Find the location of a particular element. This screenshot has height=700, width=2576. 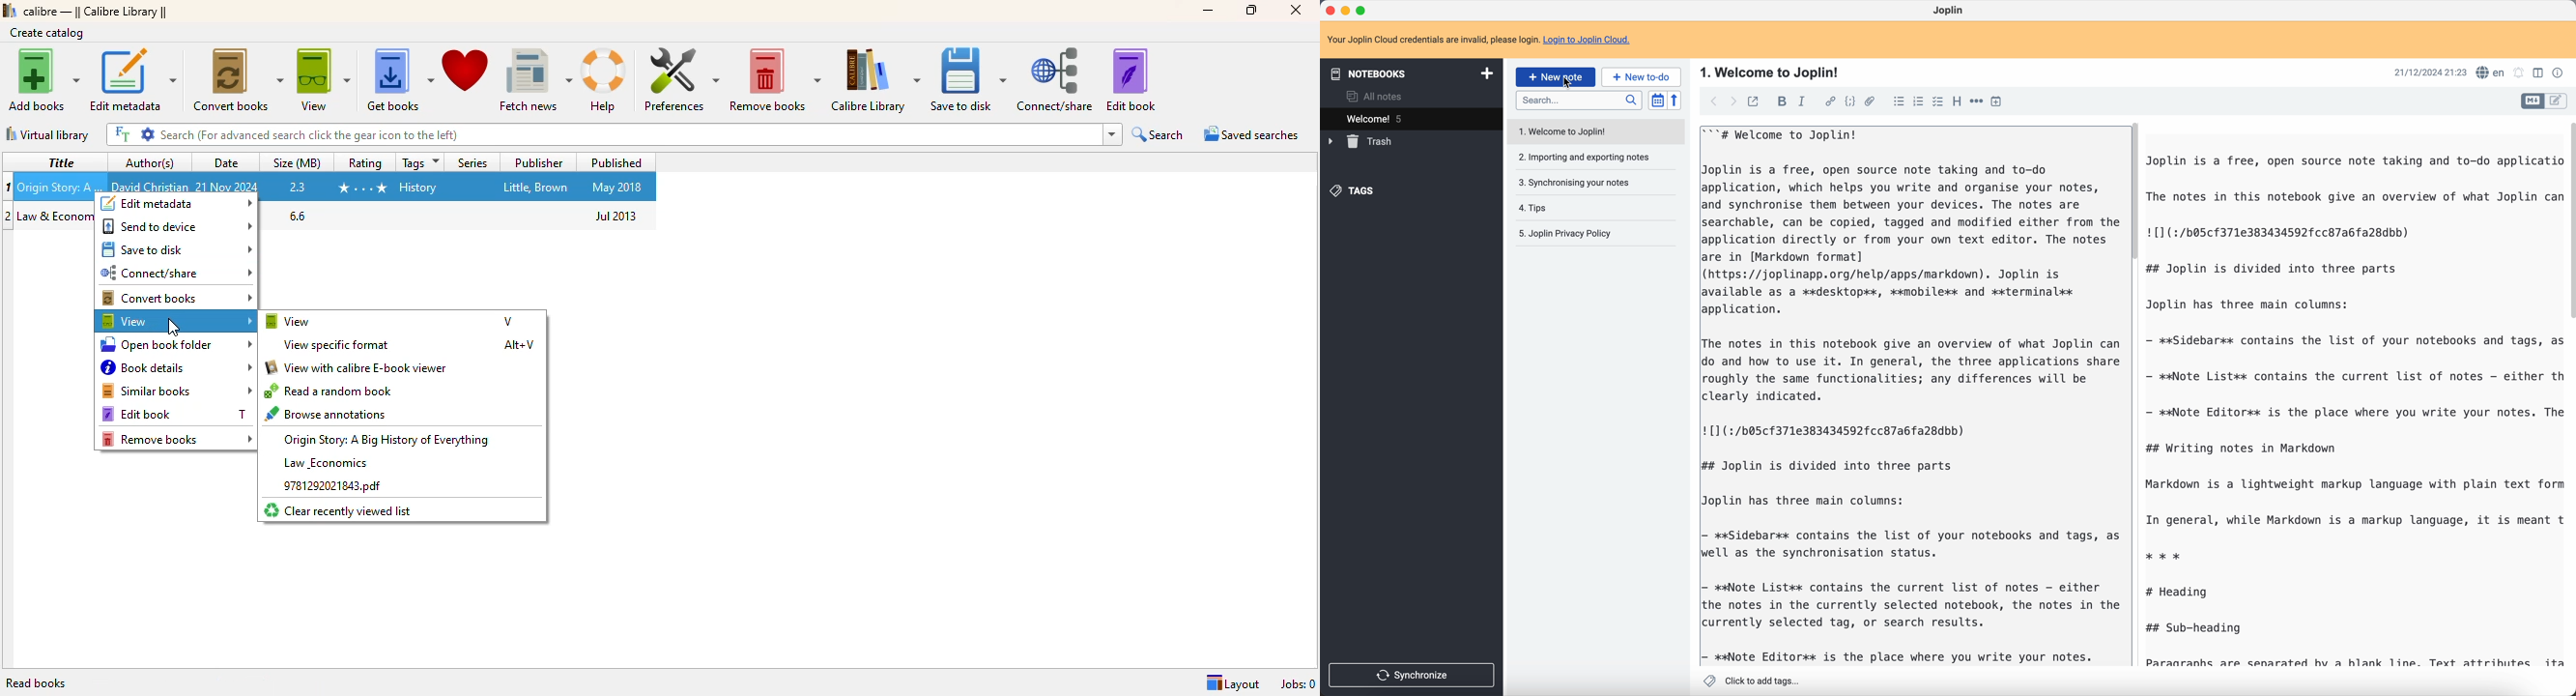

note properties is located at coordinates (2559, 73).